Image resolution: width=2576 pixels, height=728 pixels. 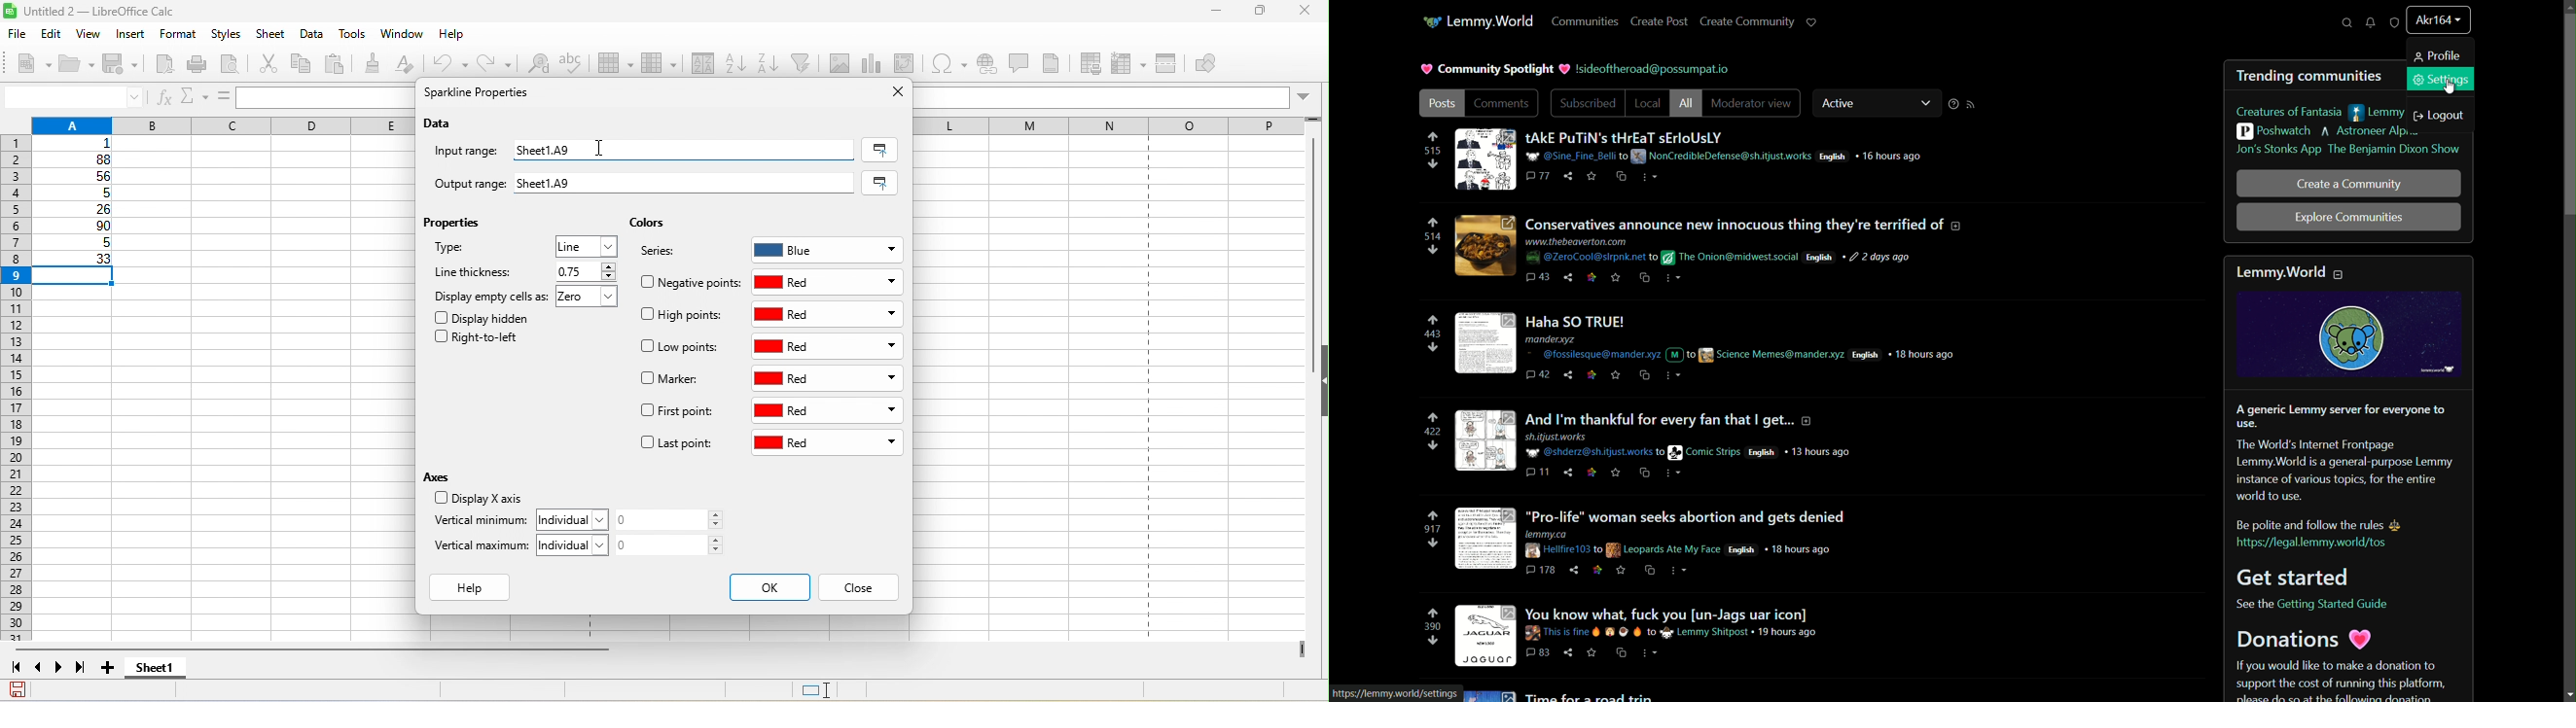 What do you see at coordinates (1687, 159) in the screenshot?
I see `post-1` at bounding box center [1687, 159].